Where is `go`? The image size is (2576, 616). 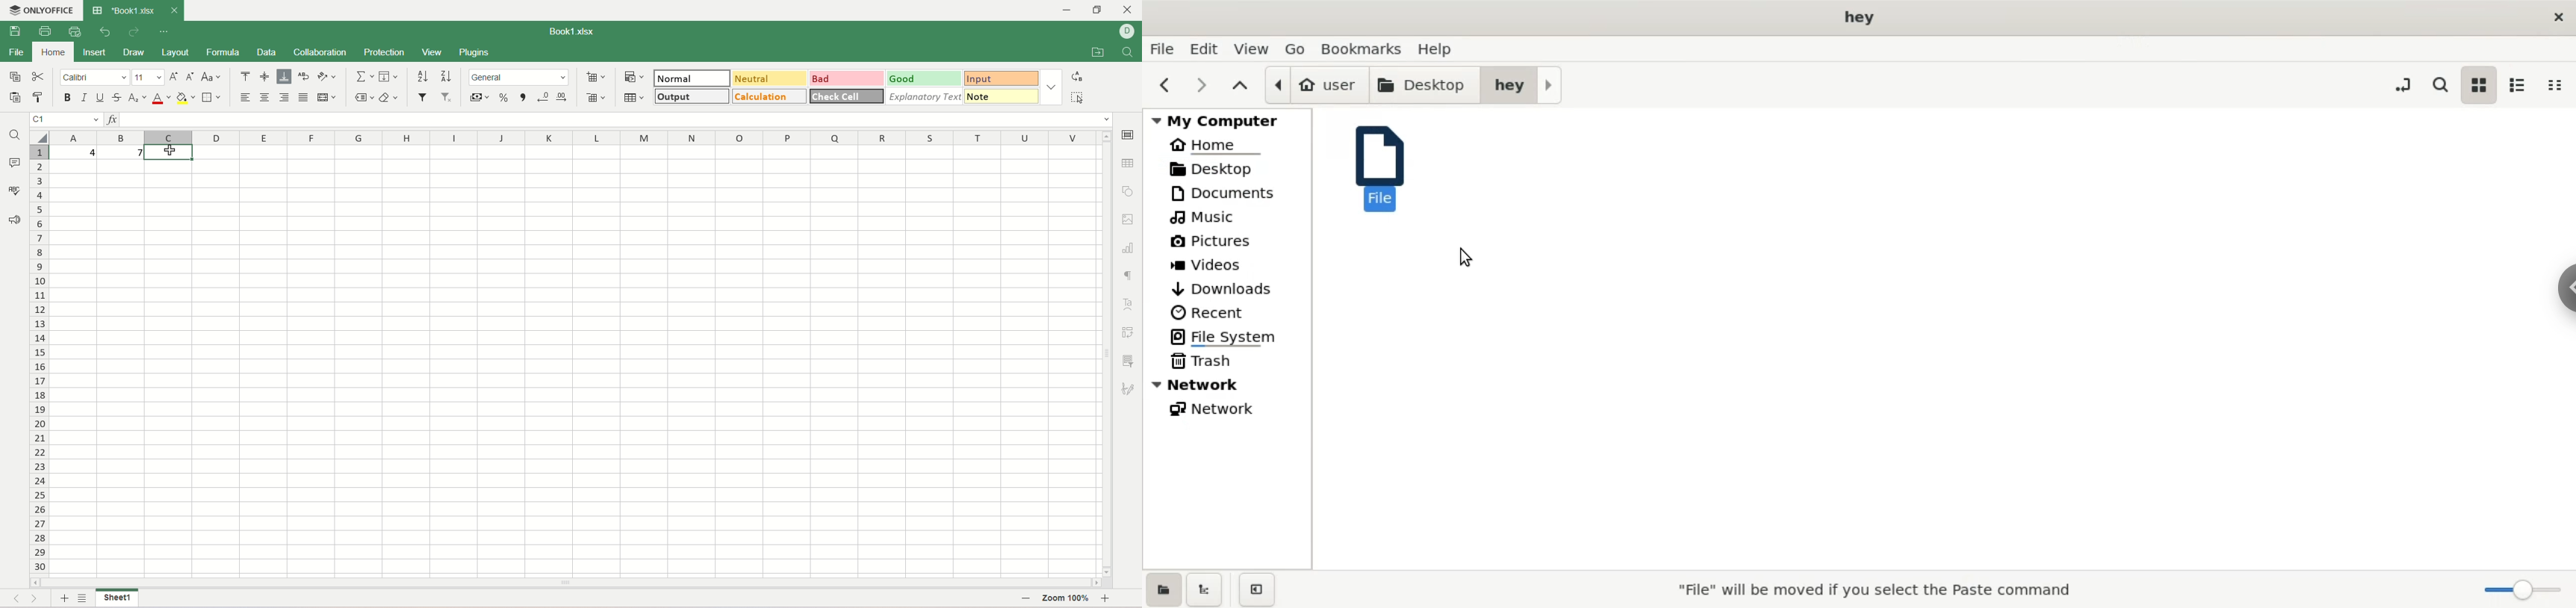
go is located at coordinates (1291, 49).